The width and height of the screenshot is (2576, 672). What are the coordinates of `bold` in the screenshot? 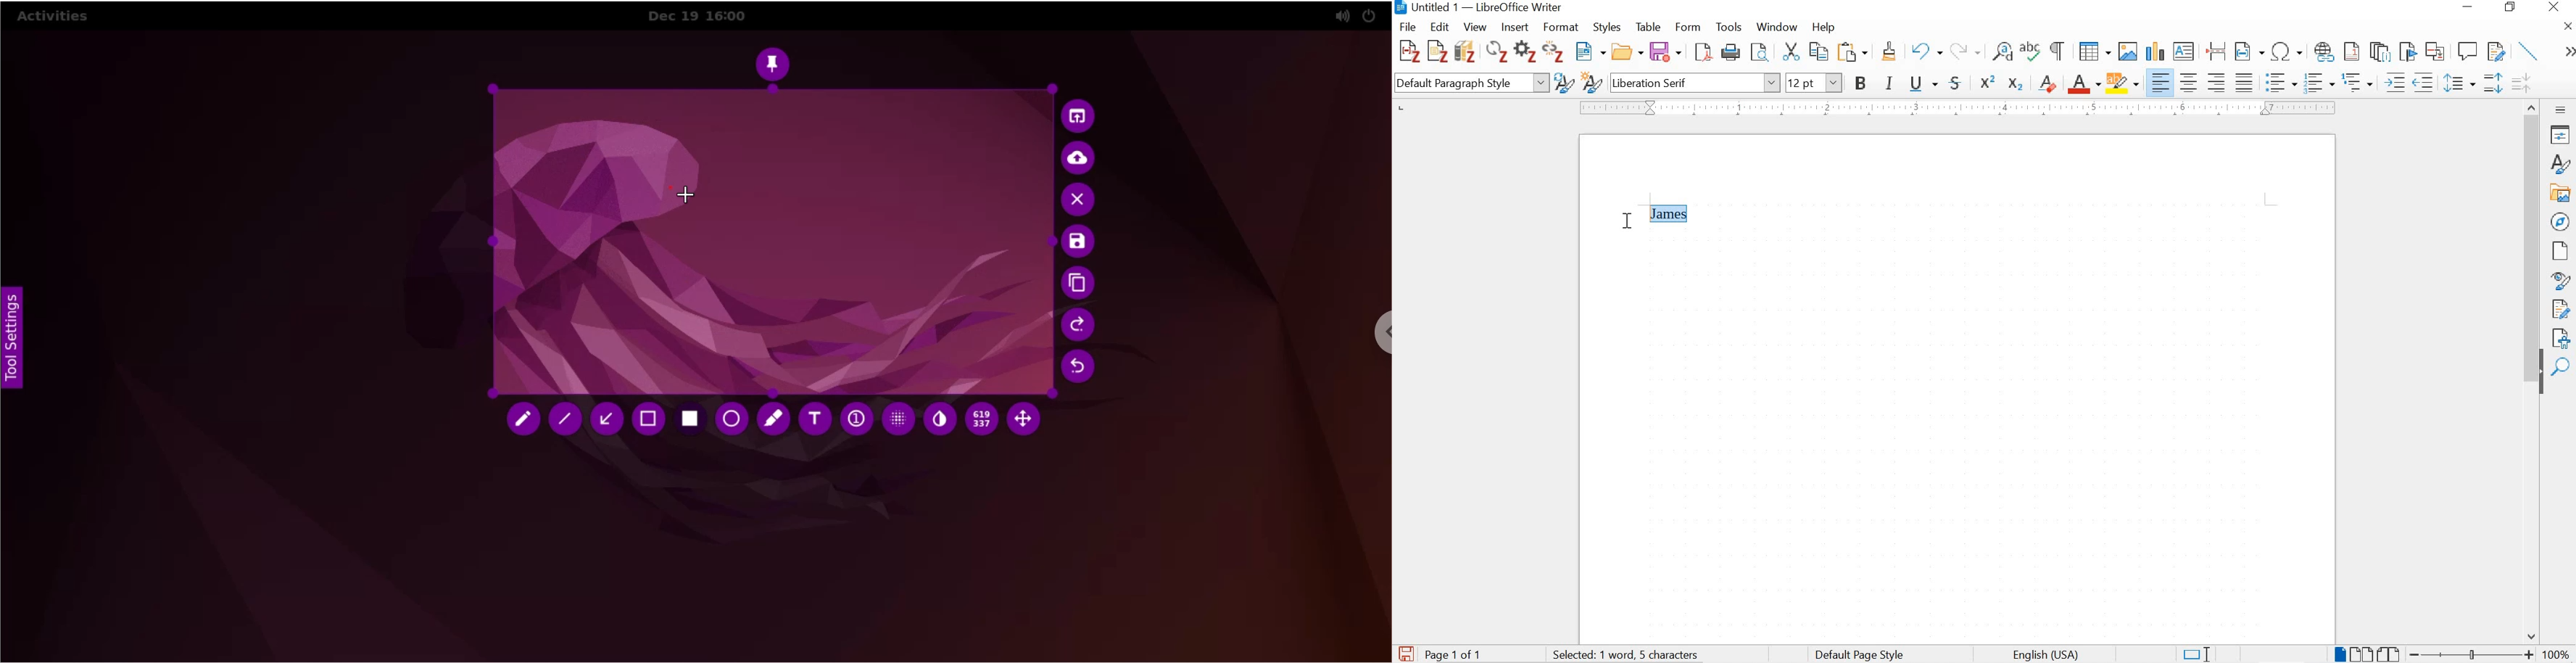 It's located at (1862, 85).